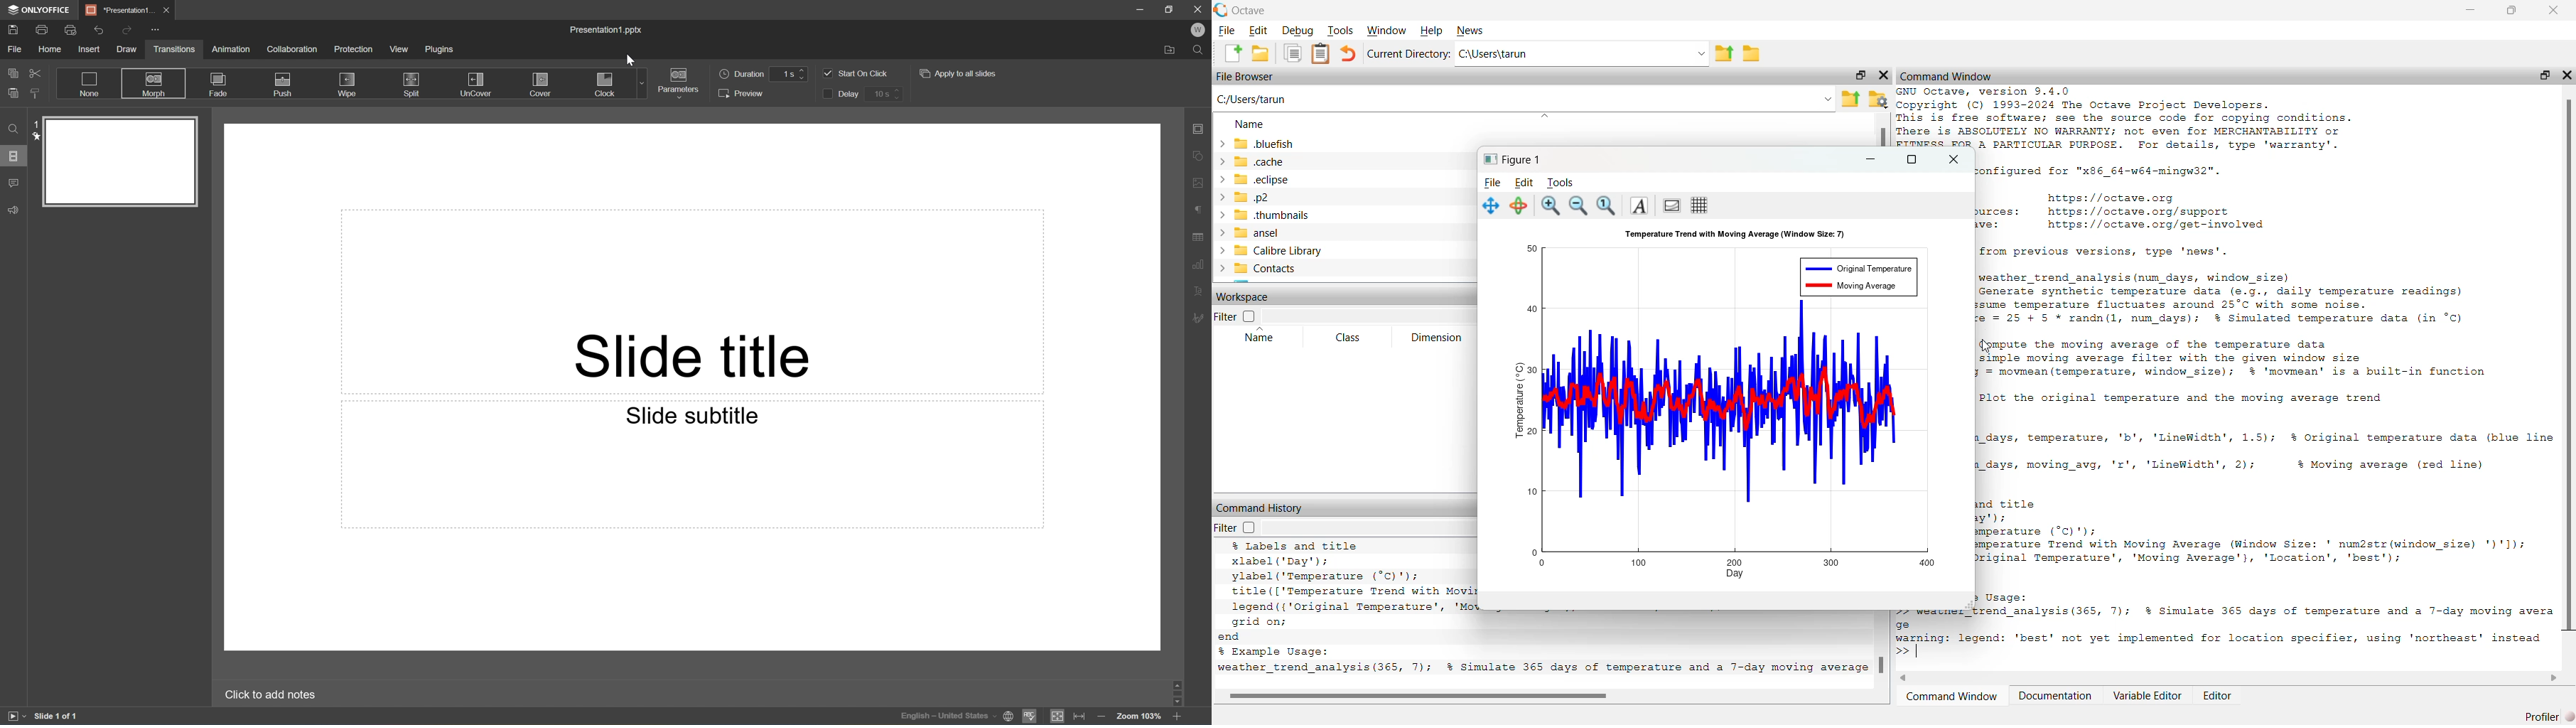  What do you see at coordinates (1386, 31) in the screenshot?
I see `Windows` at bounding box center [1386, 31].